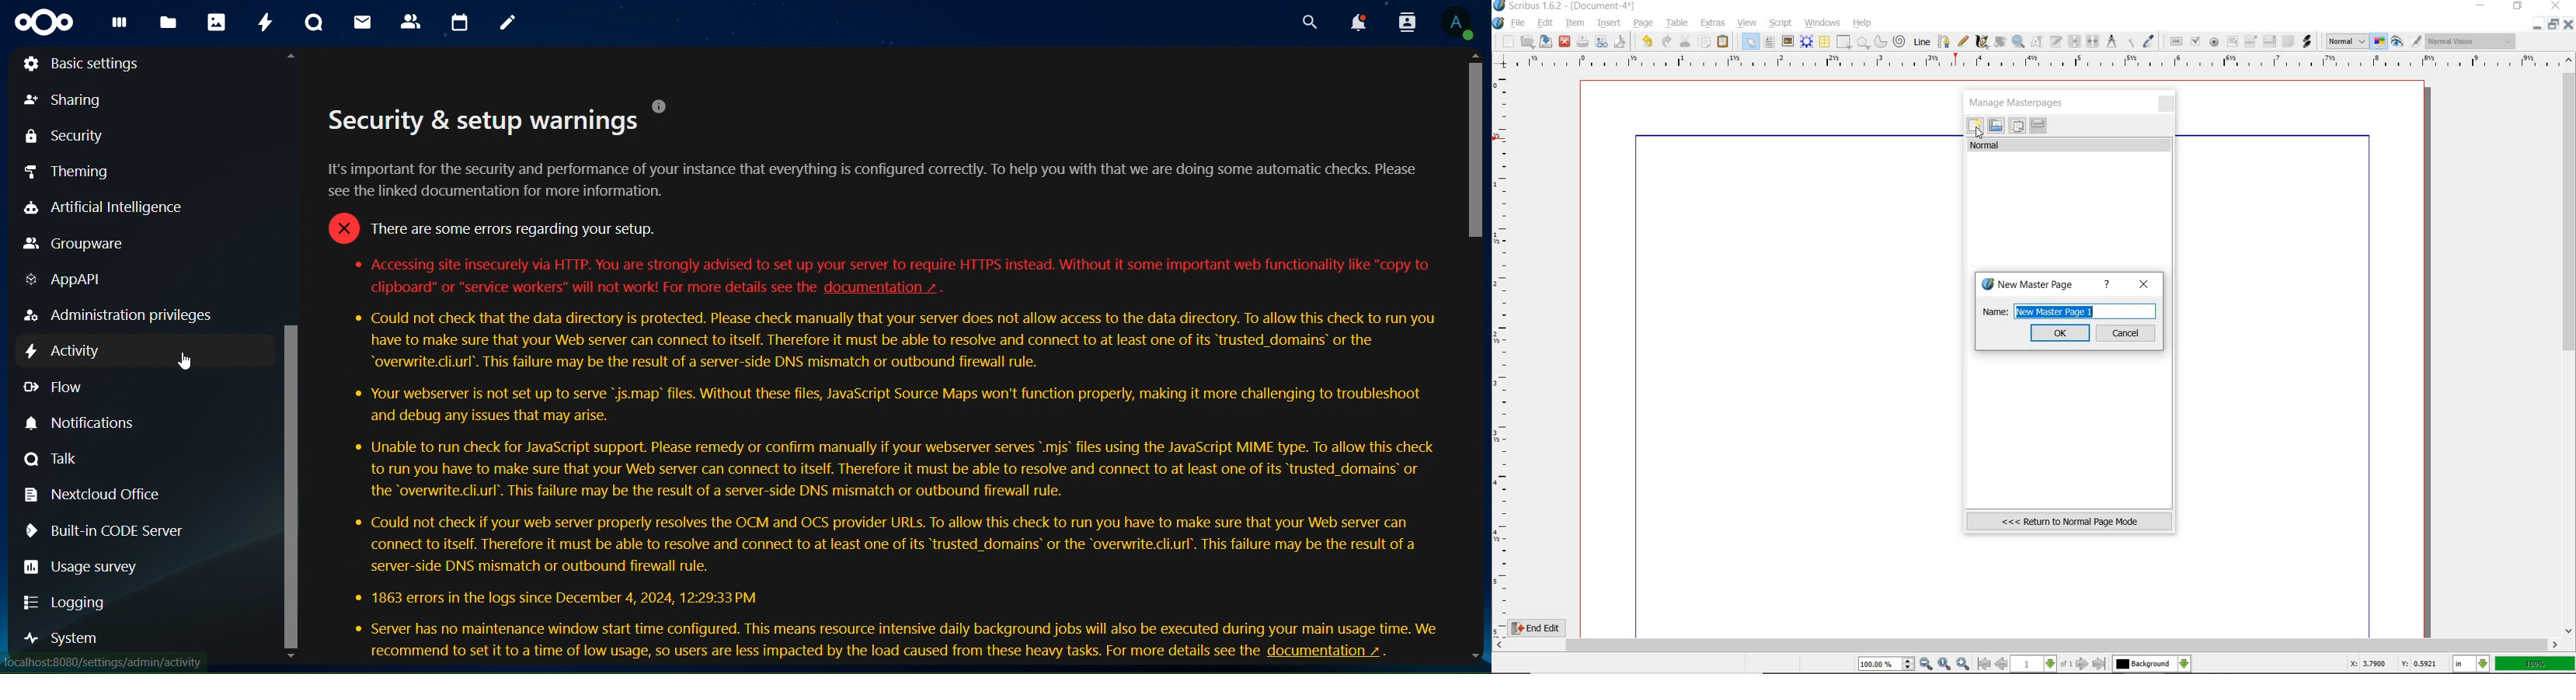 The height and width of the screenshot is (700, 2576). I want to click on calligraphic line, so click(1982, 42).